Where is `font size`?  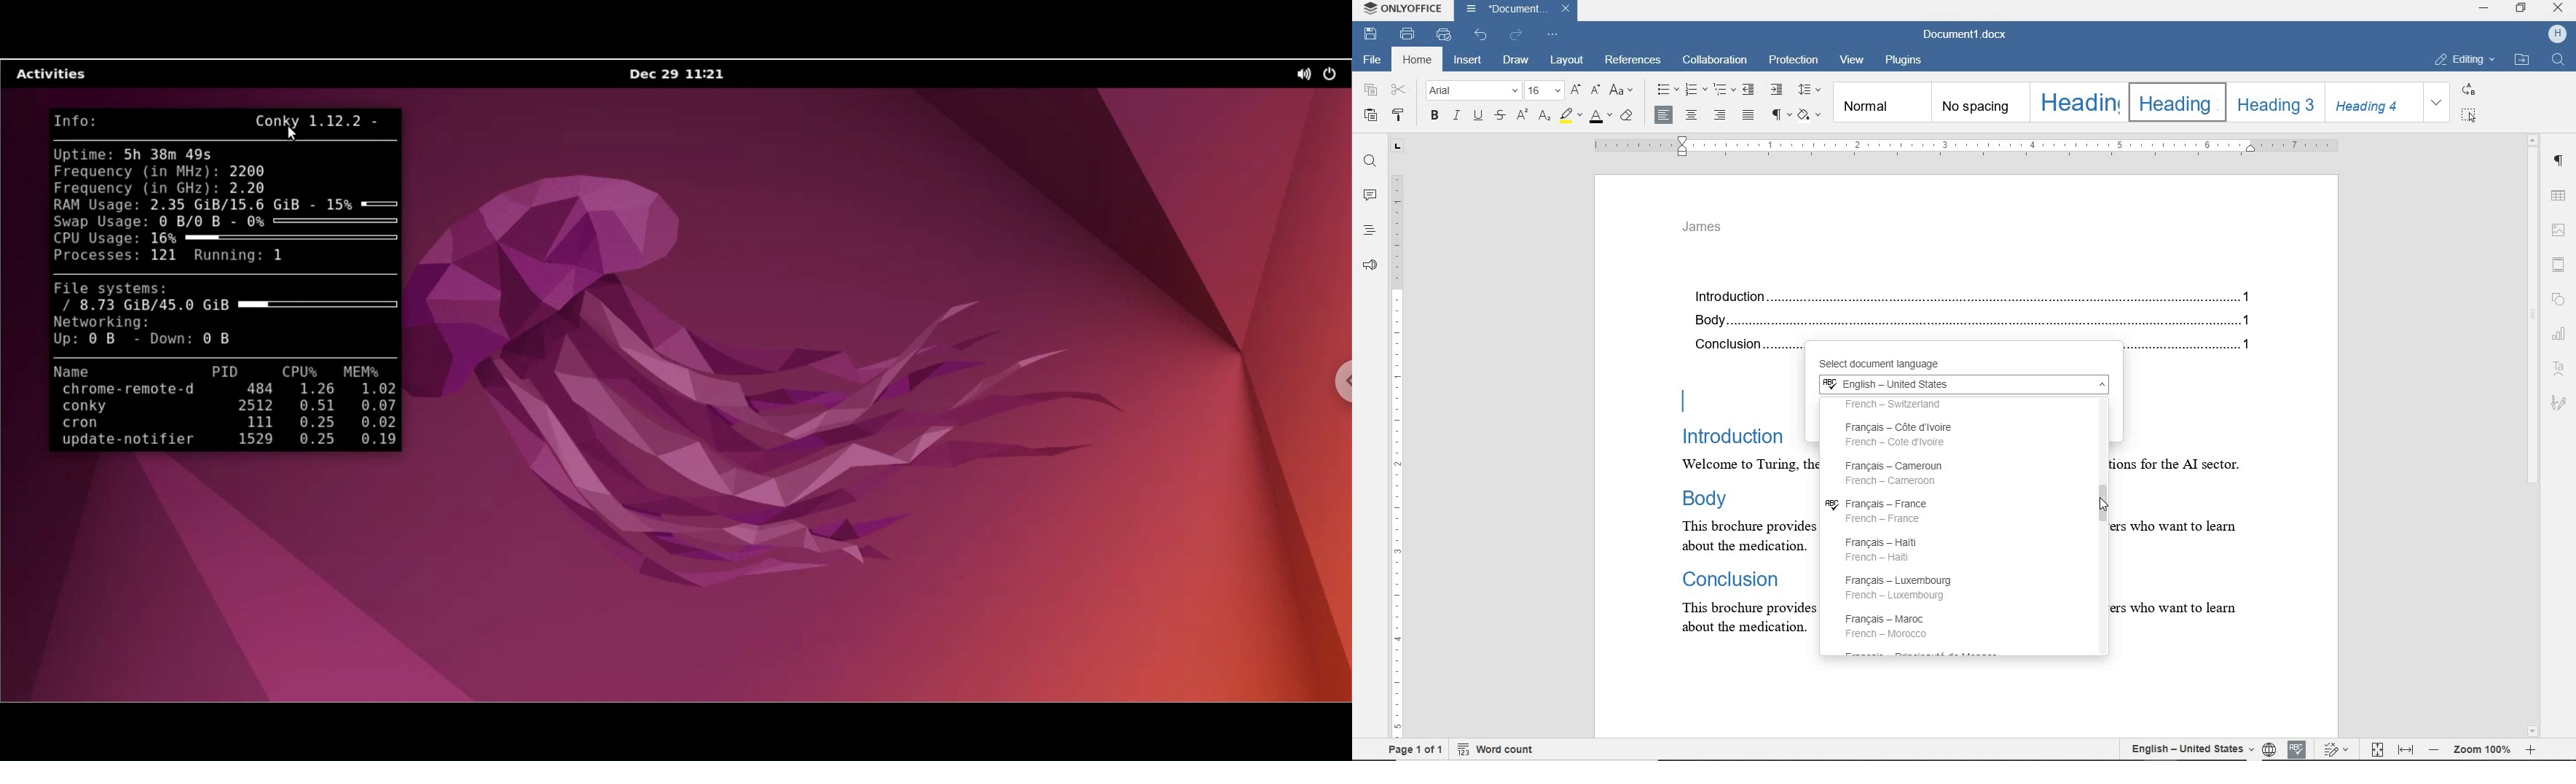 font size is located at coordinates (1544, 91).